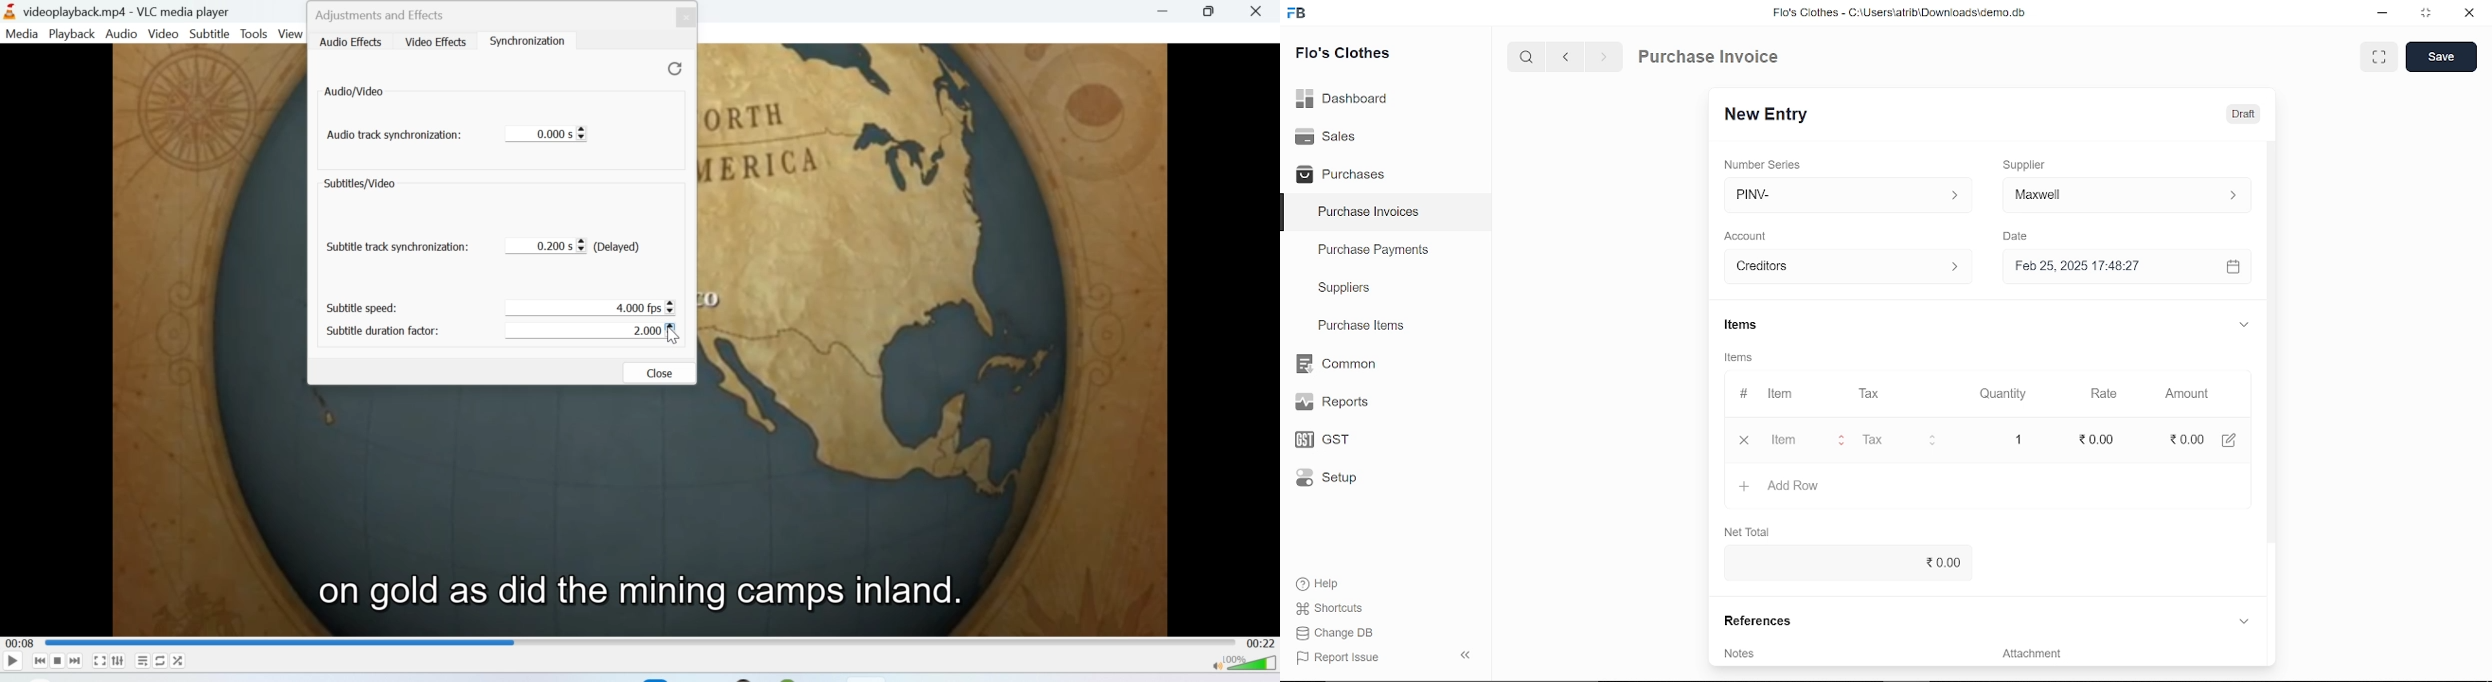 This screenshot has height=700, width=2492. I want to click on Sales, so click(1325, 135).